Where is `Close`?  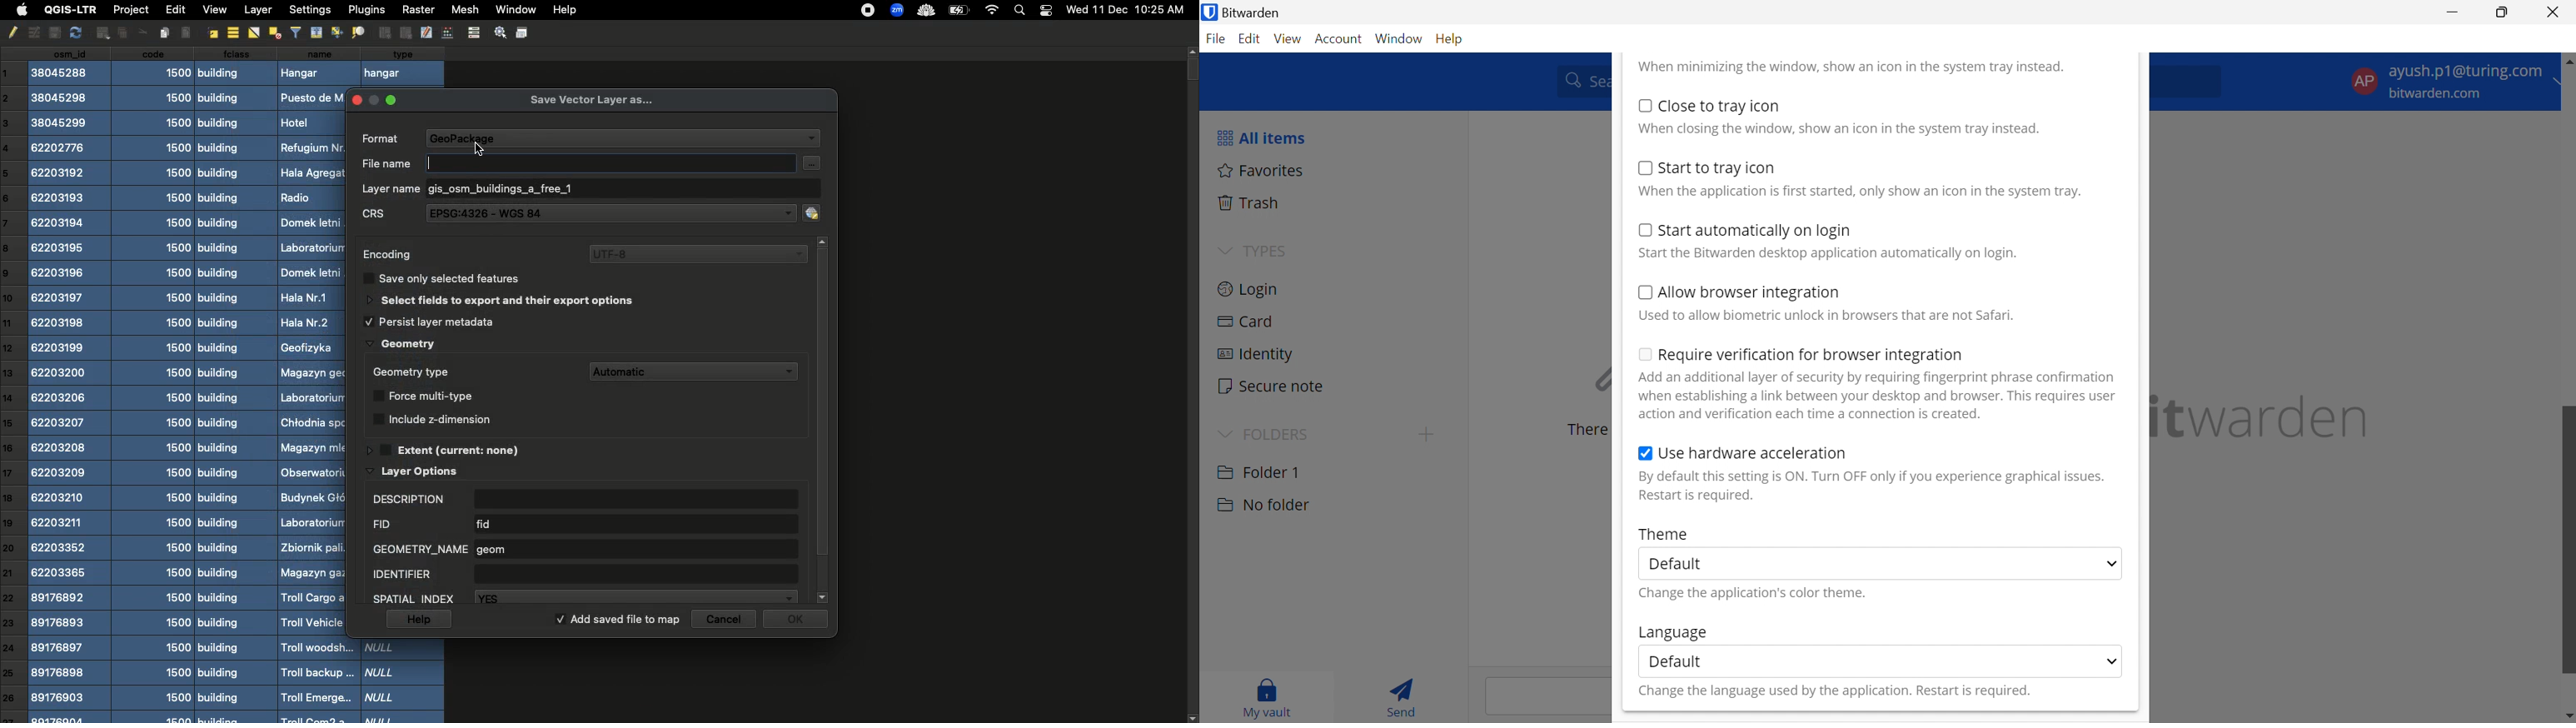 Close is located at coordinates (2555, 12).